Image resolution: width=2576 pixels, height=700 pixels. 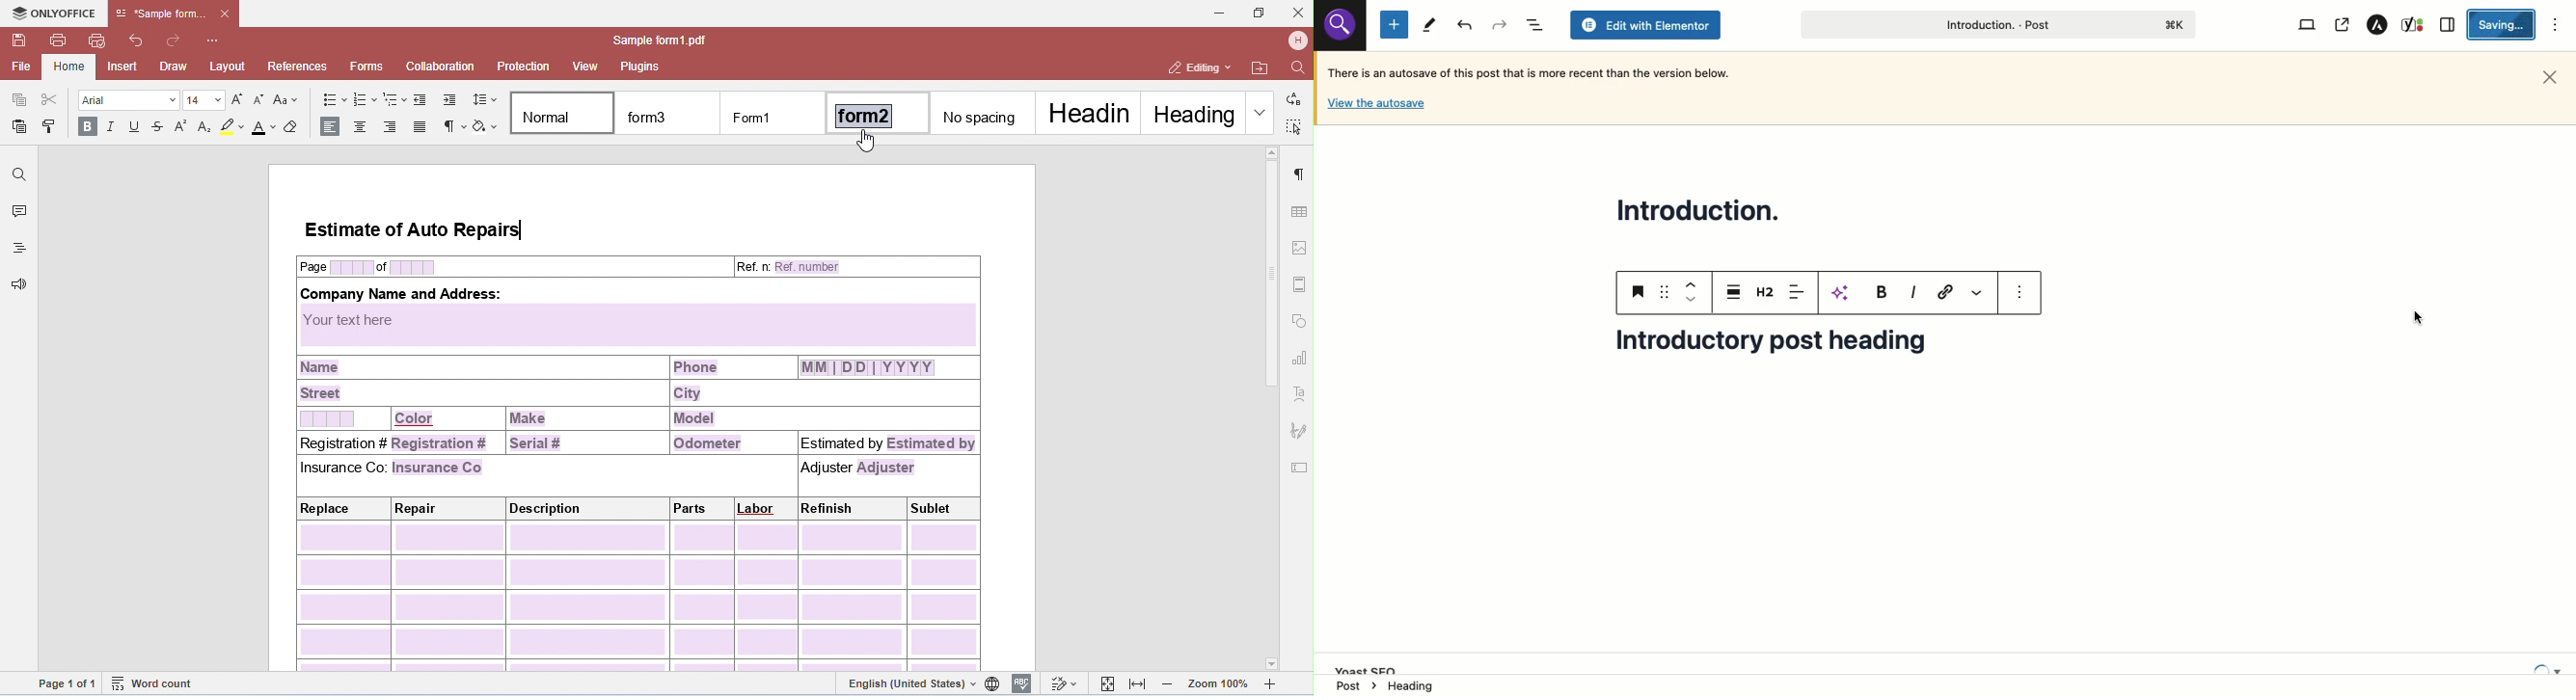 I want to click on More, so click(x=1979, y=293).